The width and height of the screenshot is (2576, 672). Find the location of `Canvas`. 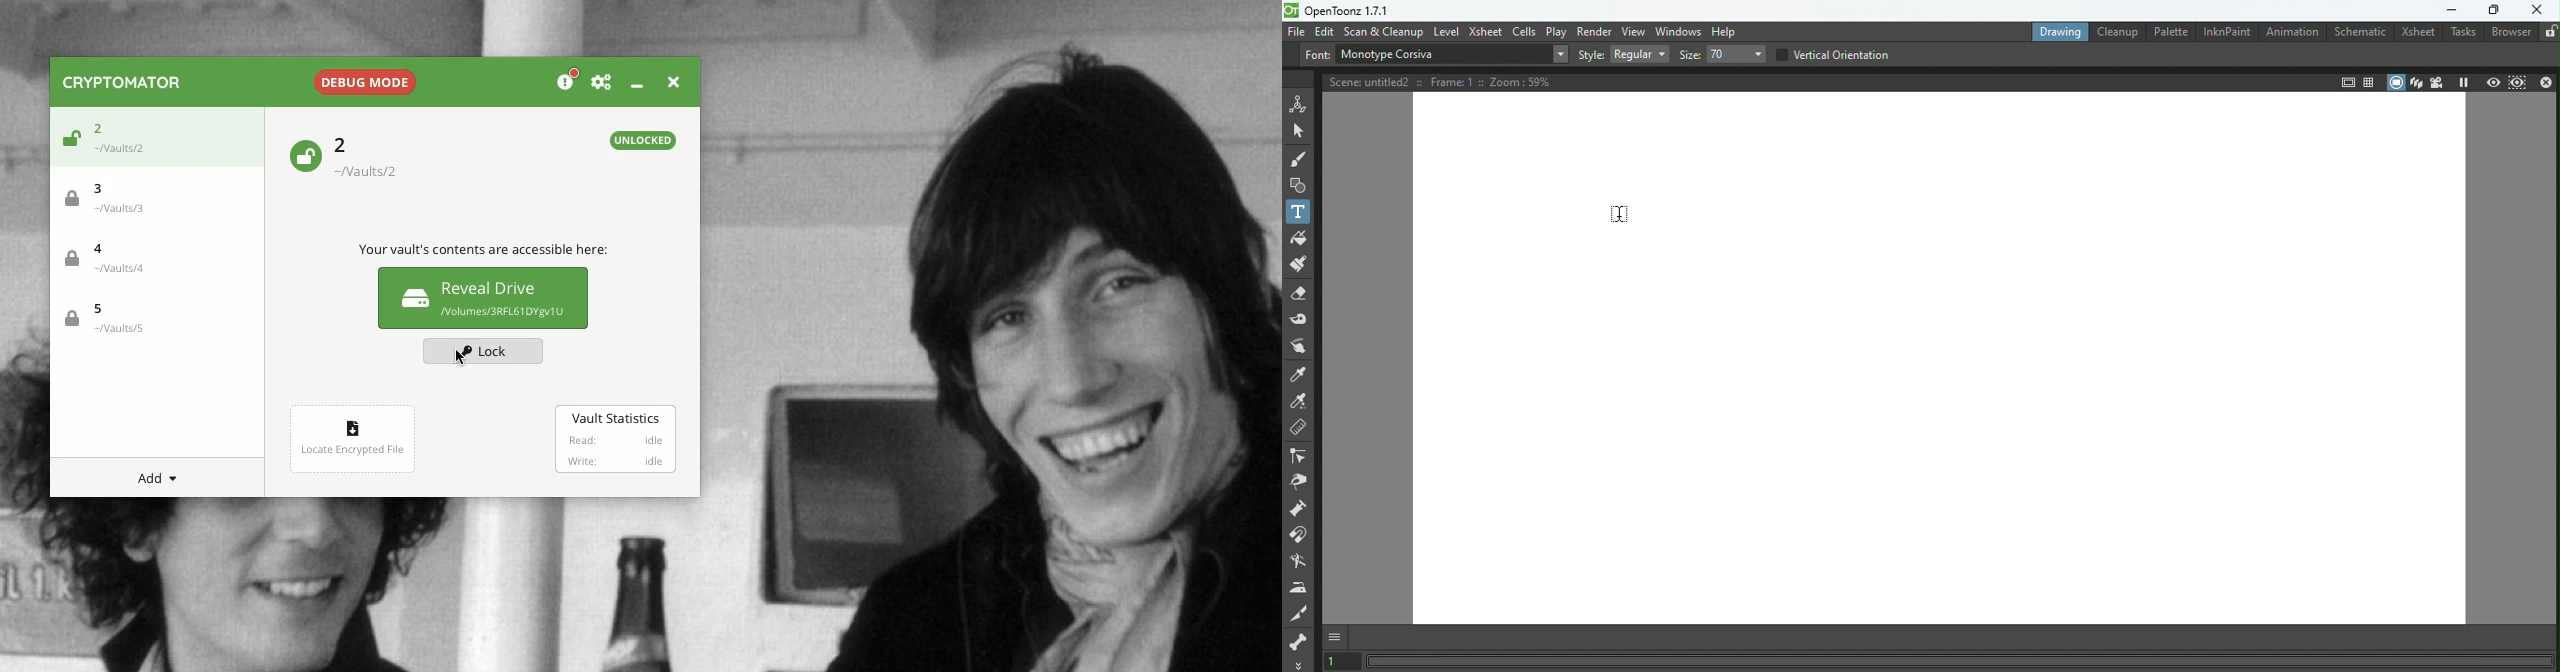

Canvas is located at coordinates (1934, 365).